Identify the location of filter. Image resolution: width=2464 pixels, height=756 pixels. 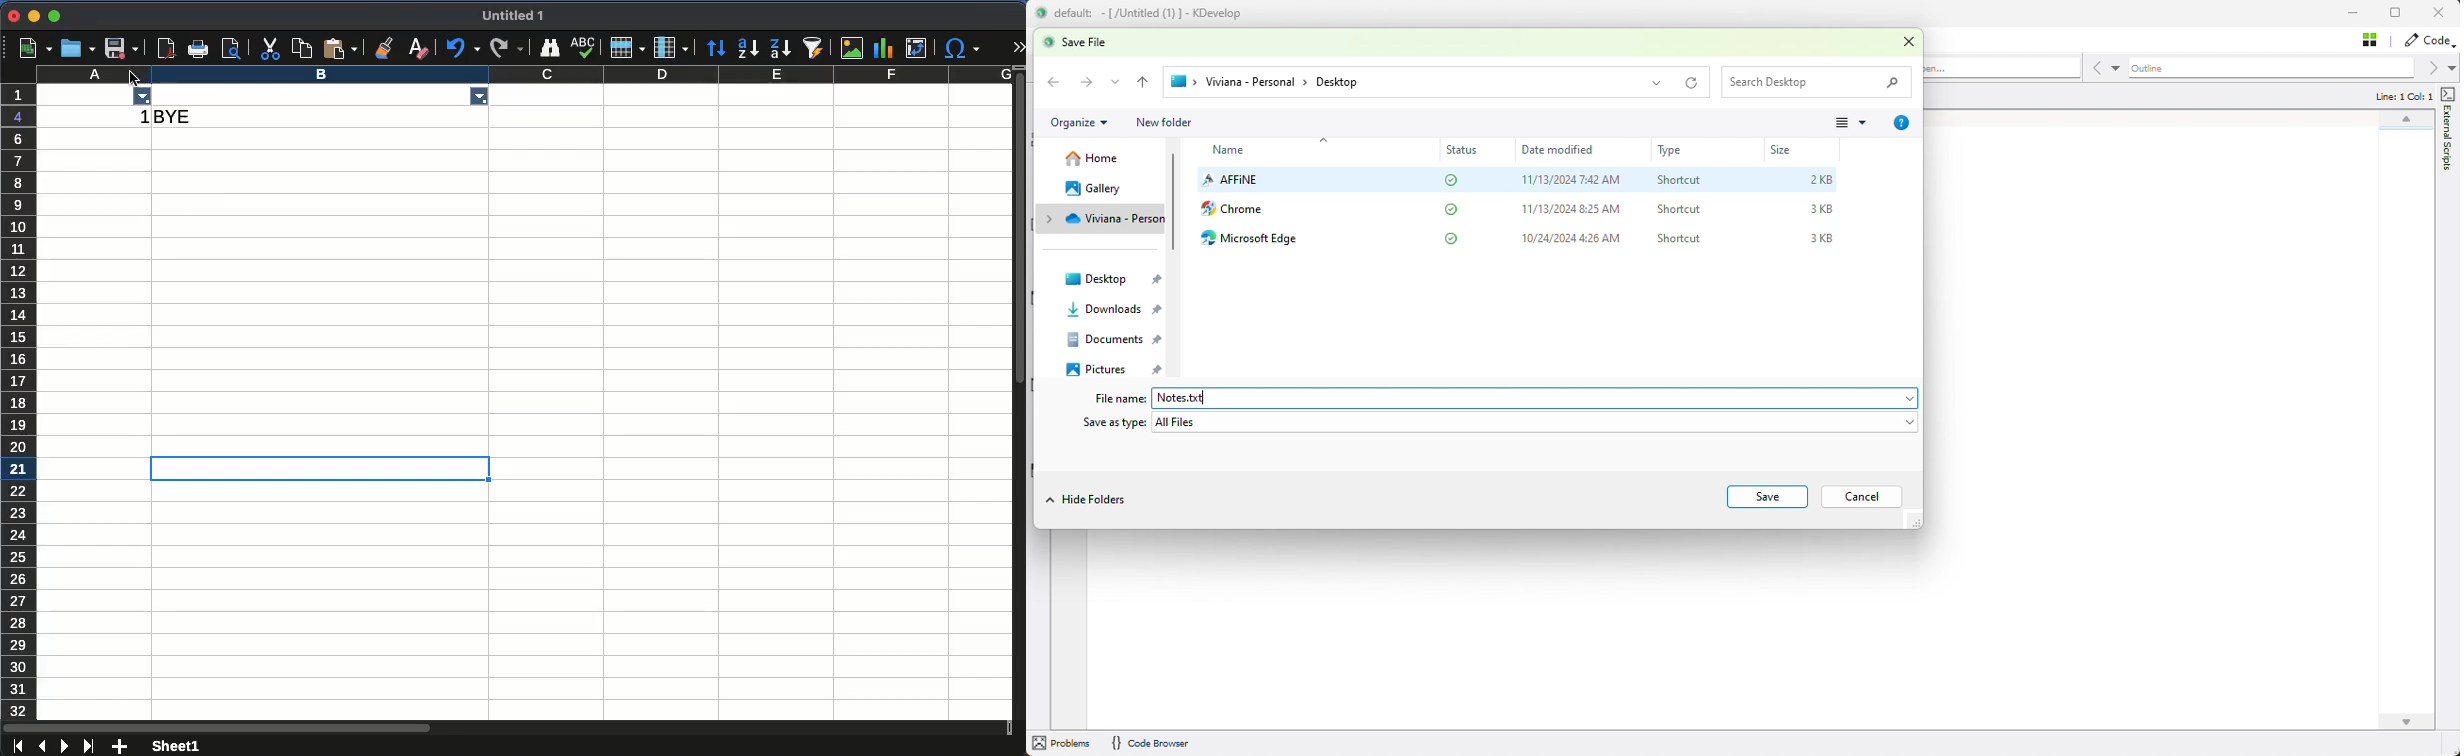
(144, 98).